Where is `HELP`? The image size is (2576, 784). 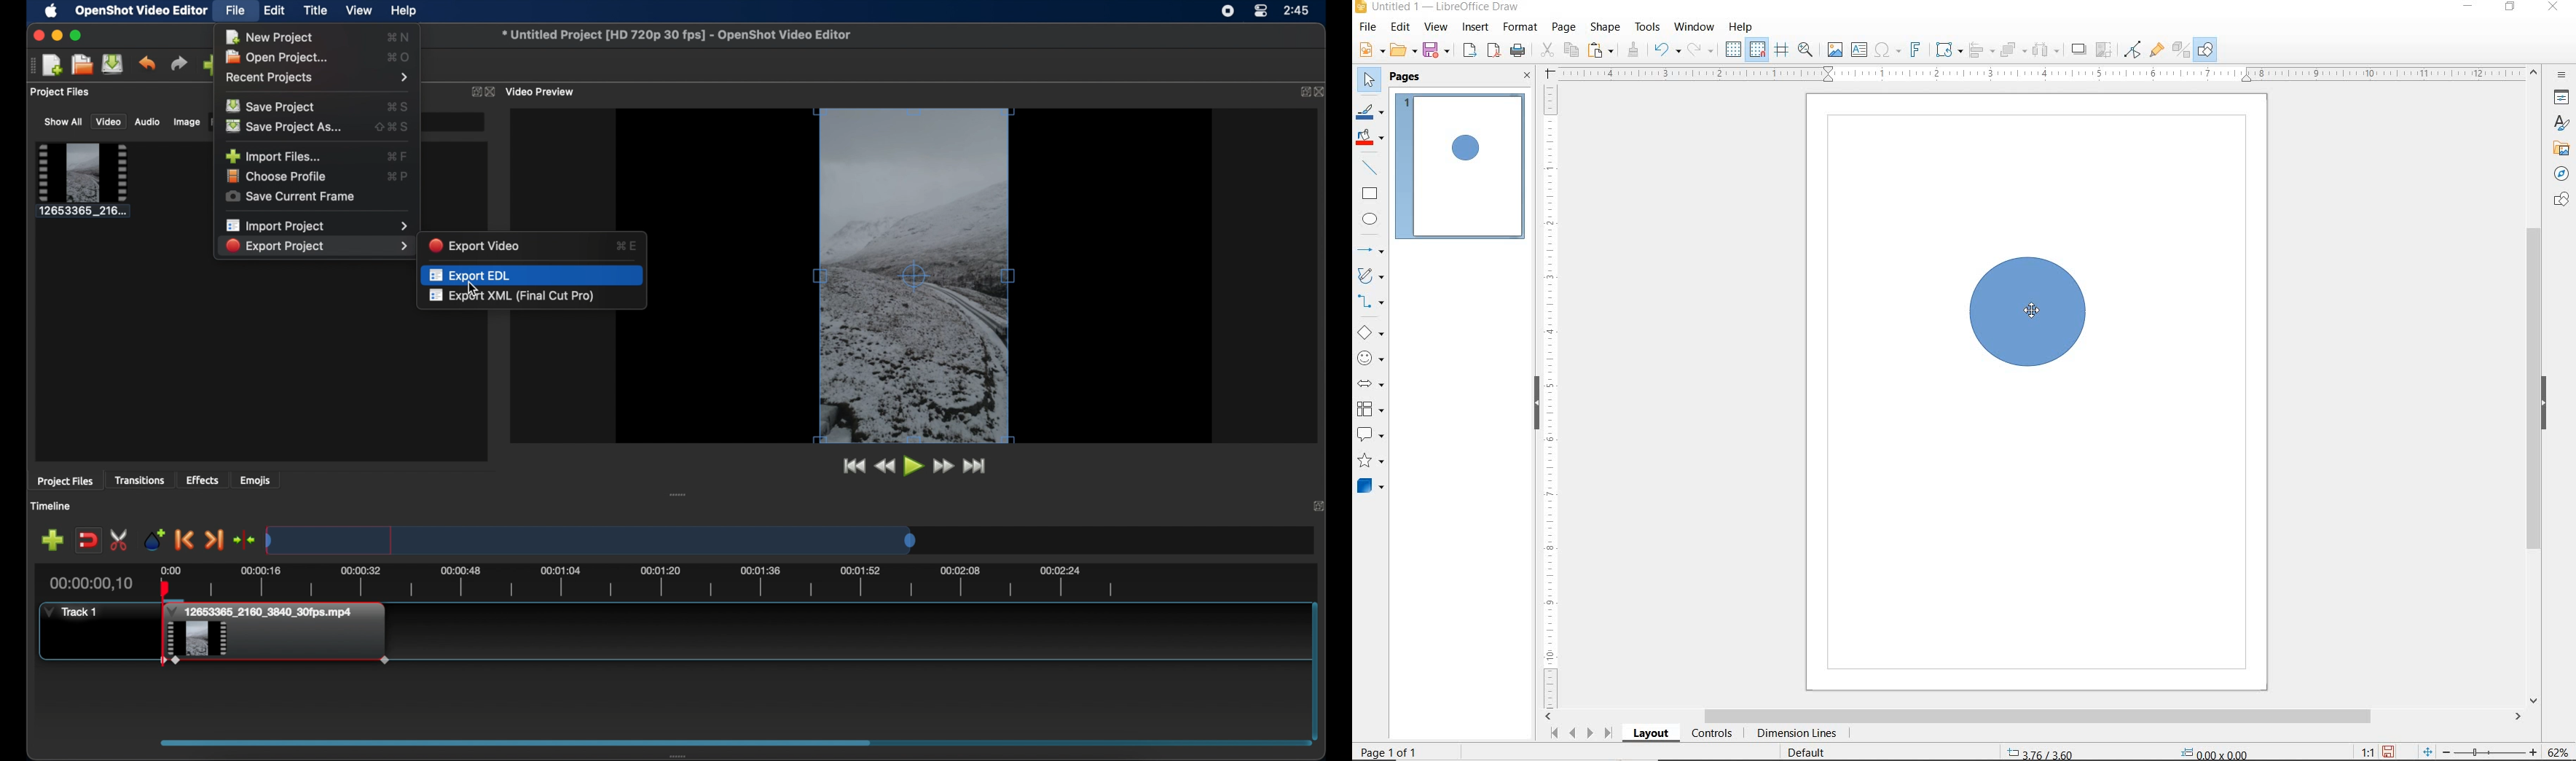
HELP is located at coordinates (1741, 28).